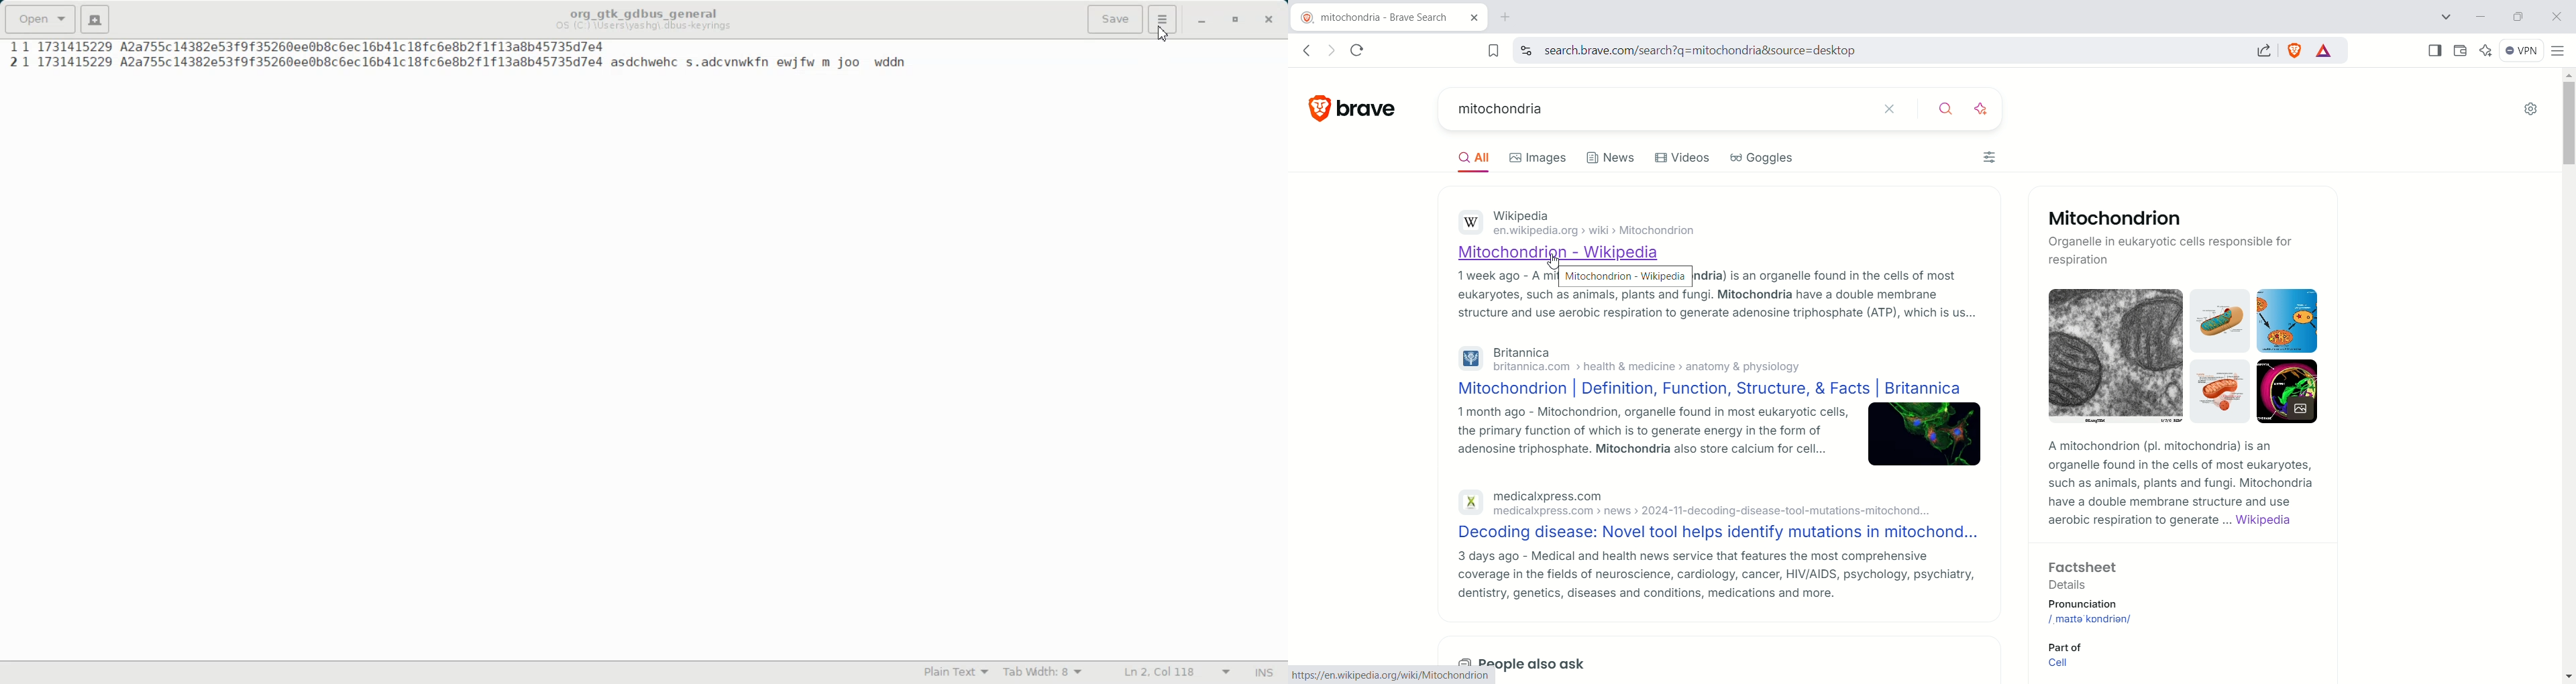 The image size is (2576, 700). What do you see at coordinates (2181, 252) in the screenshot?
I see `Organelle in eukaryotic cells responsible for respiration` at bounding box center [2181, 252].